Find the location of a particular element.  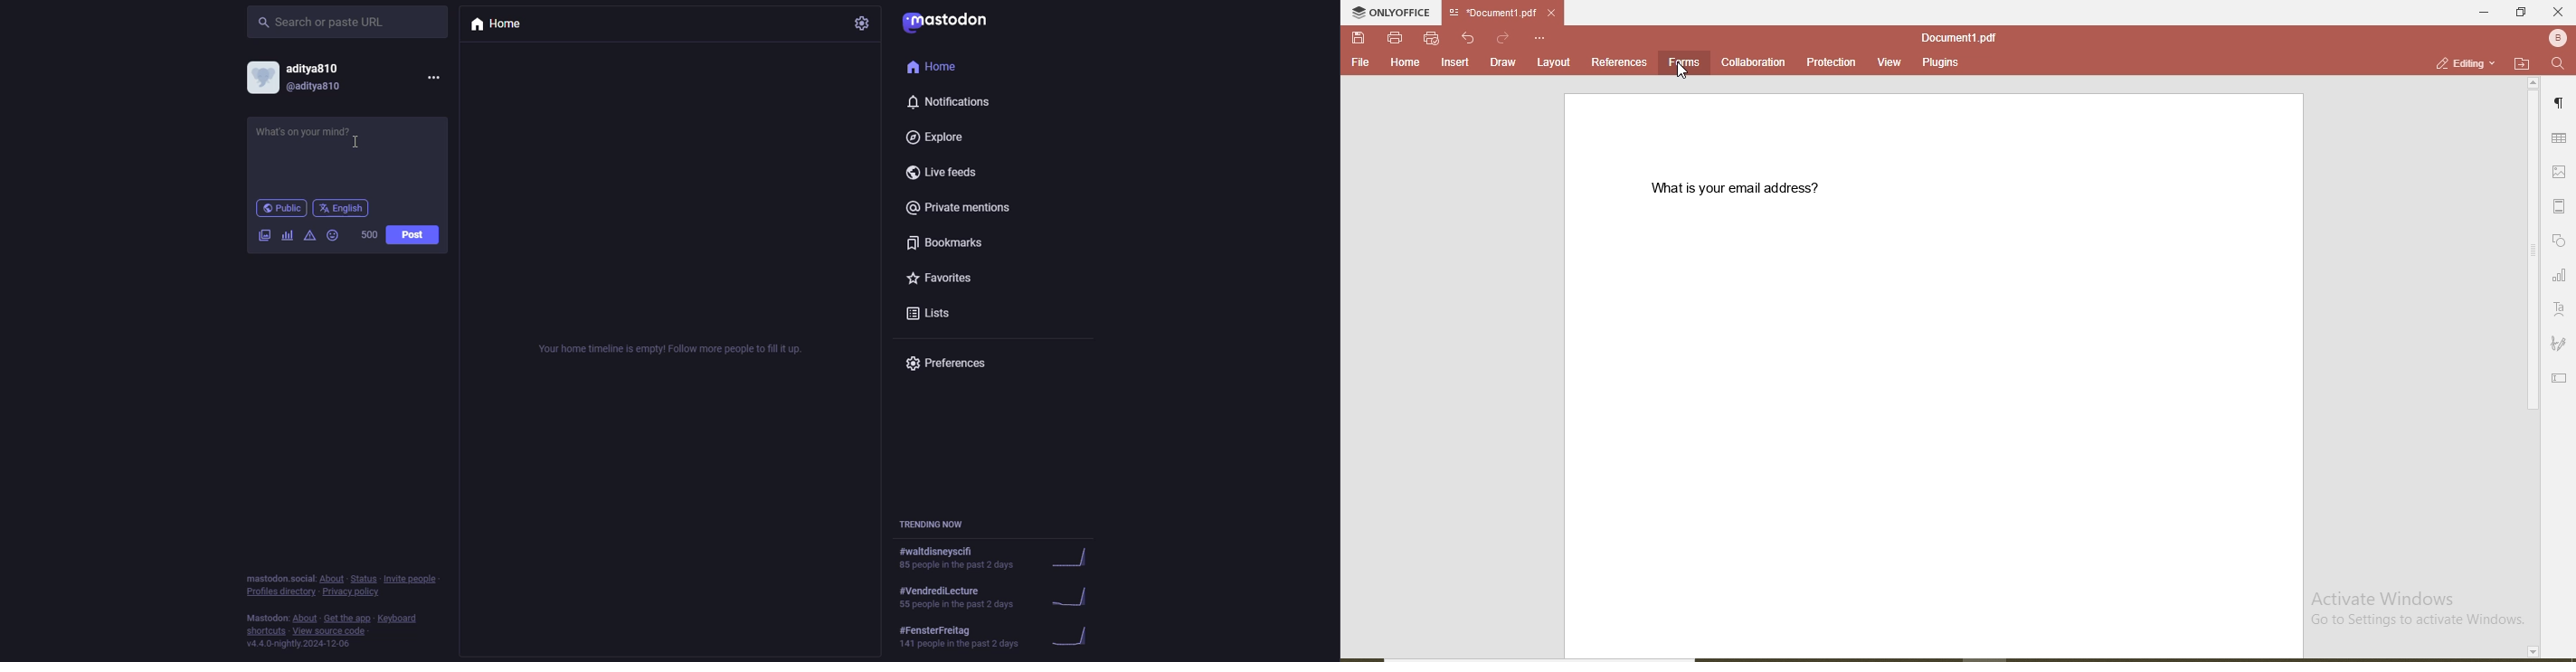

graph is located at coordinates (2559, 277).